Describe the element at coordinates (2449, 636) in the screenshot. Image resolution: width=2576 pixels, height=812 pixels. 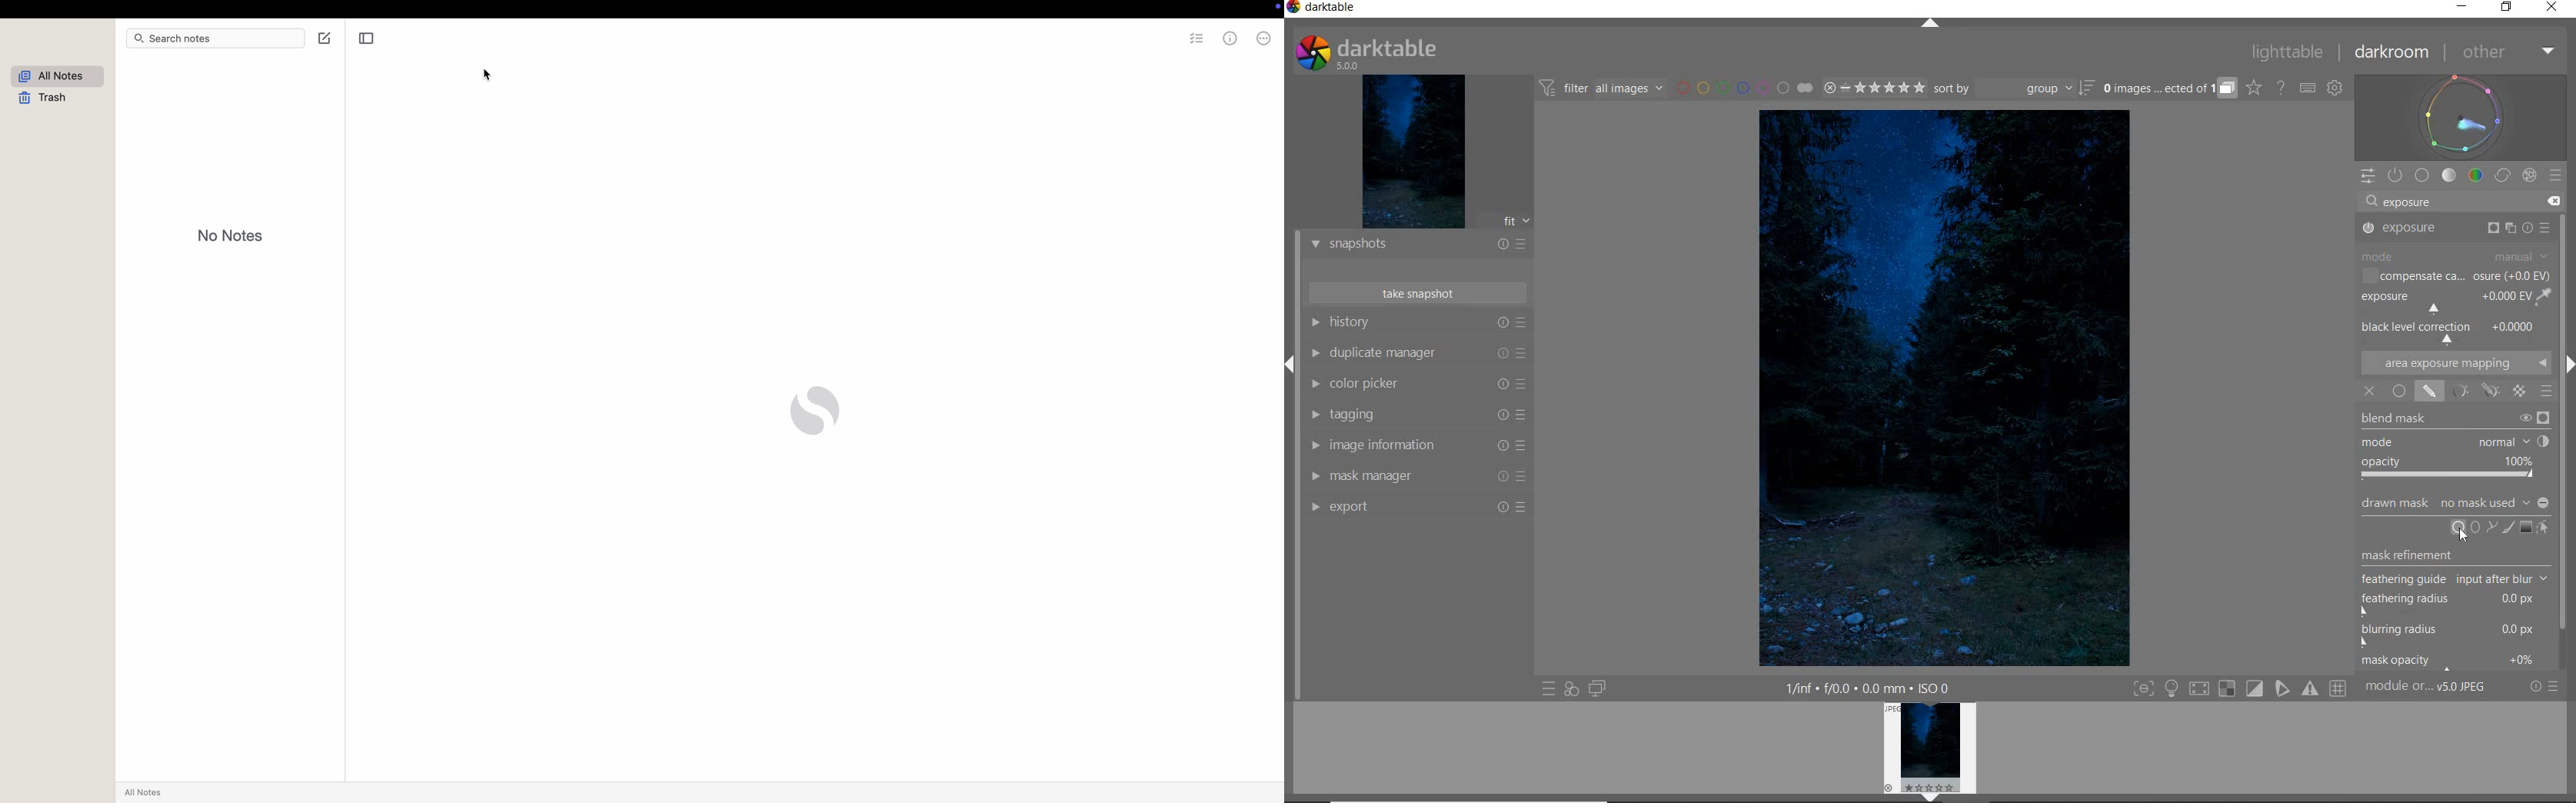
I see `blurring radius` at that location.